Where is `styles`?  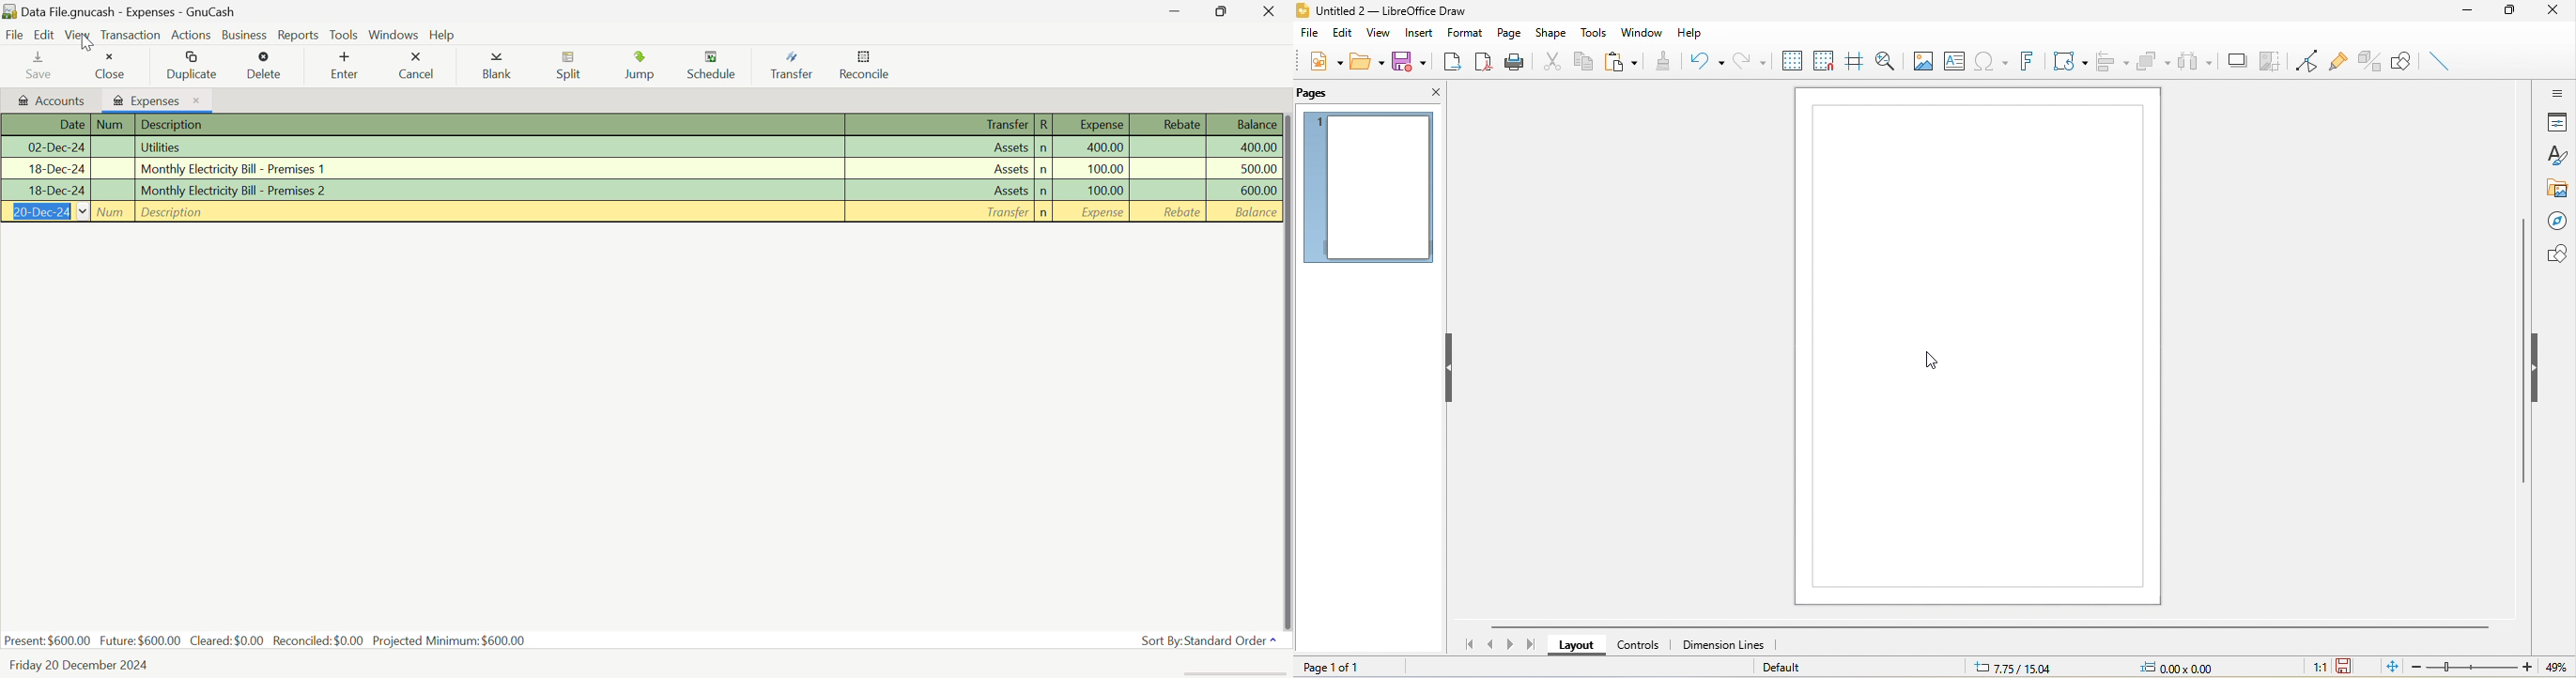 styles is located at coordinates (2558, 156).